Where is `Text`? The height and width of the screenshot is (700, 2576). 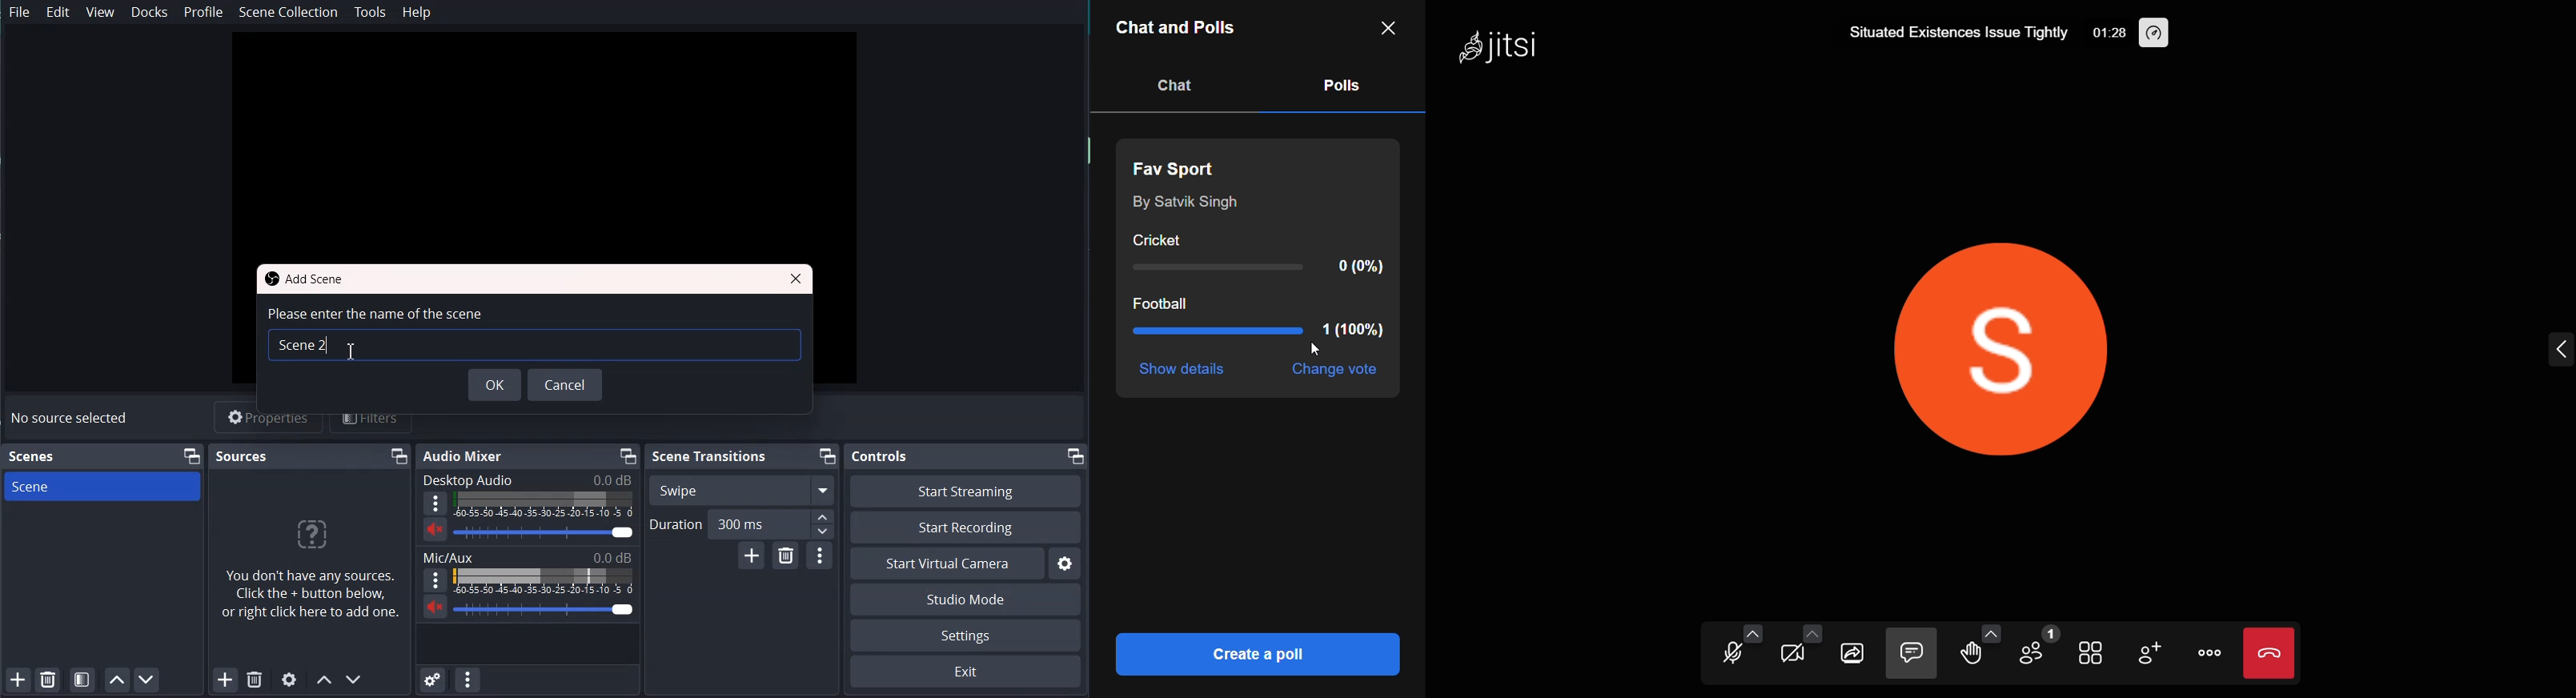
Text is located at coordinates (72, 419).